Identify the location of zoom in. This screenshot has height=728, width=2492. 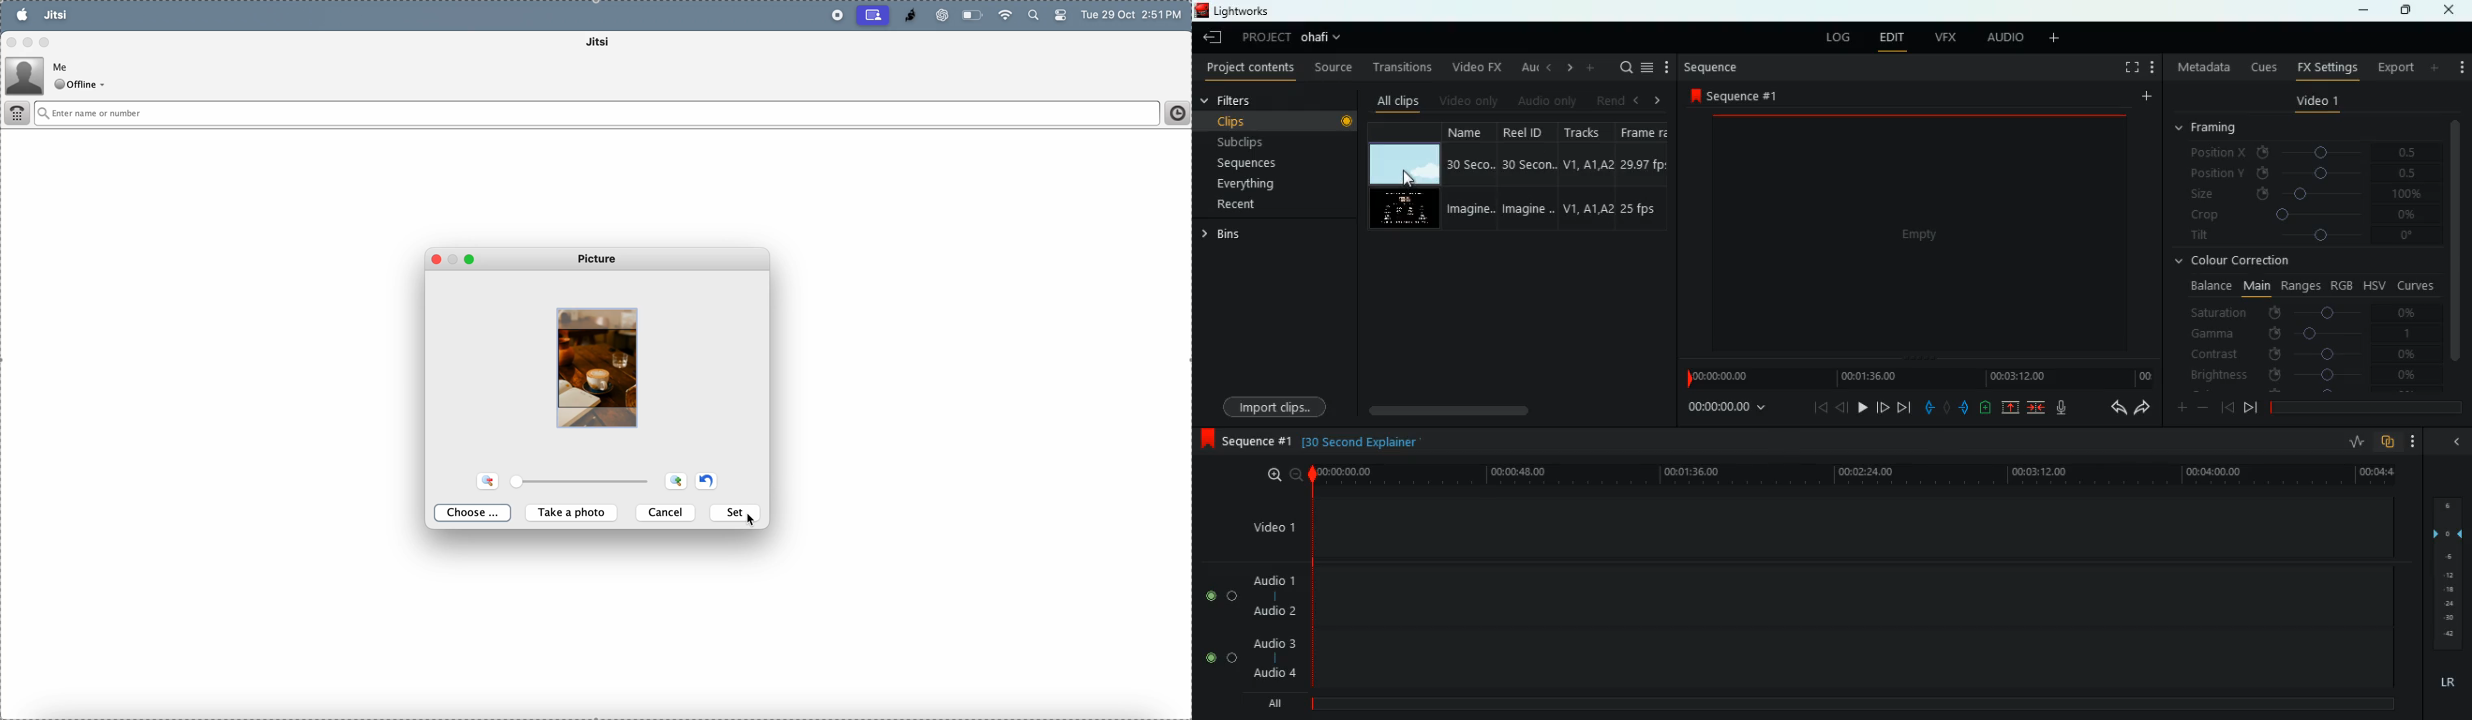
(490, 480).